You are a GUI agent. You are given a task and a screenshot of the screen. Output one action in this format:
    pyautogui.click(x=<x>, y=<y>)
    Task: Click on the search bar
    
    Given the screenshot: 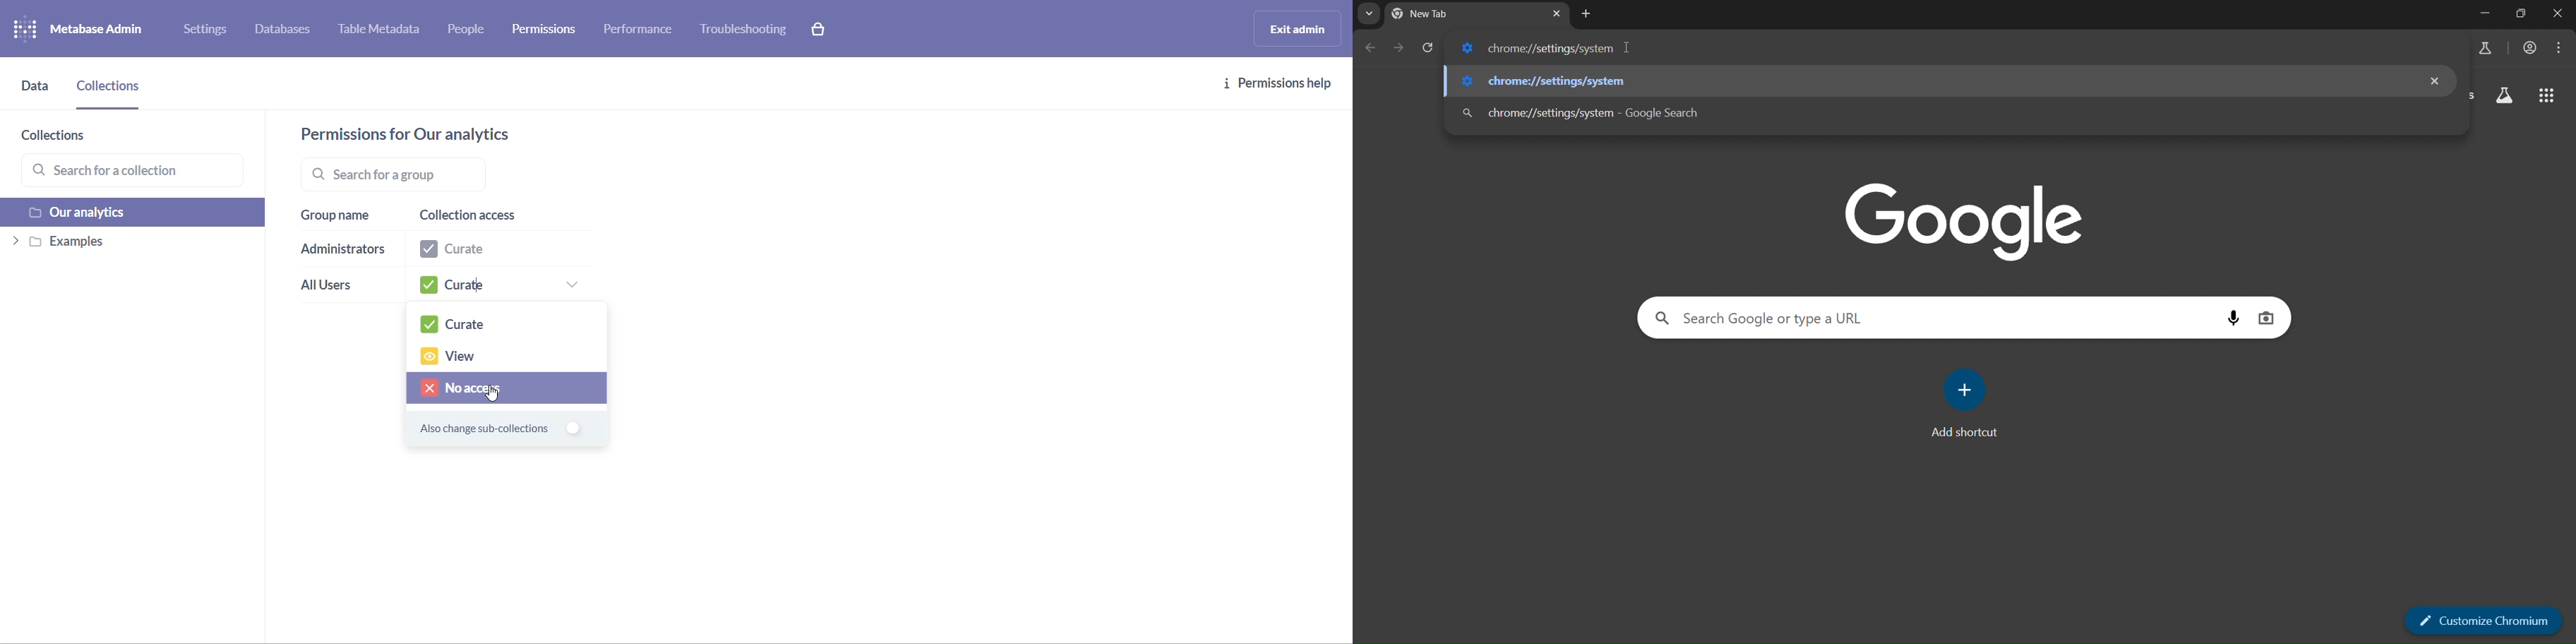 What is the action you would take?
    pyautogui.click(x=138, y=172)
    